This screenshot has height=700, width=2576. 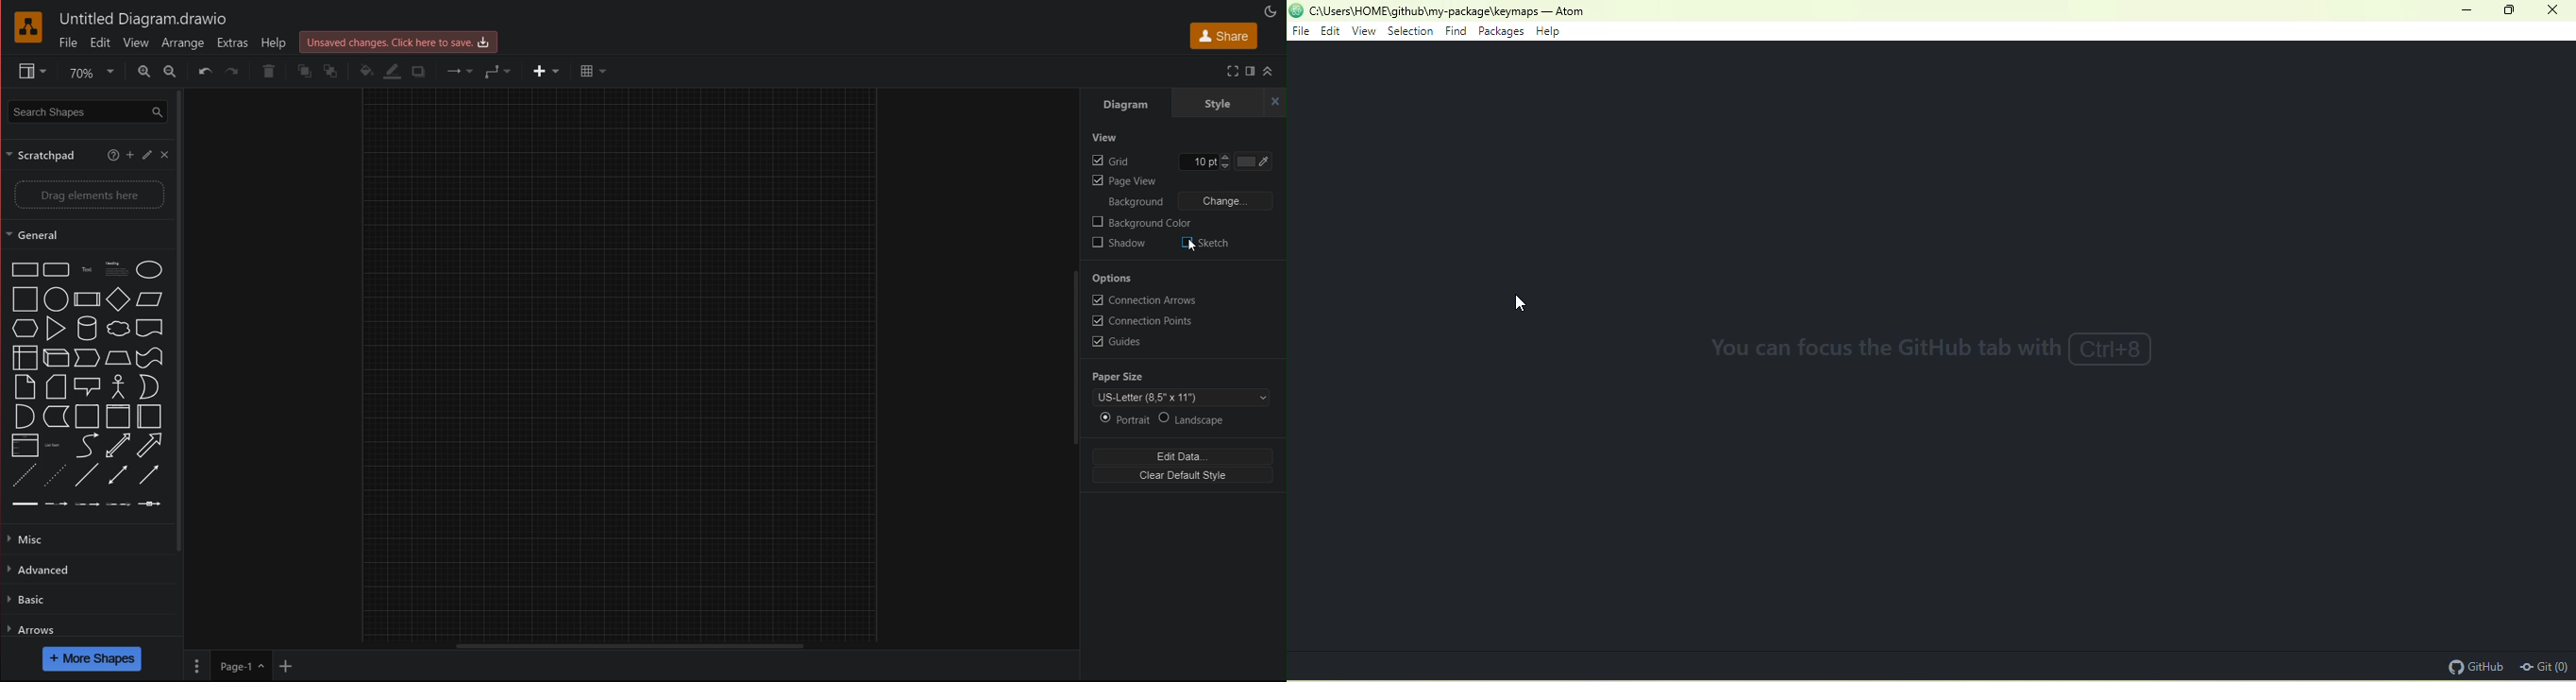 What do you see at coordinates (1232, 72) in the screenshot?
I see `Fullscreen` at bounding box center [1232, 72].